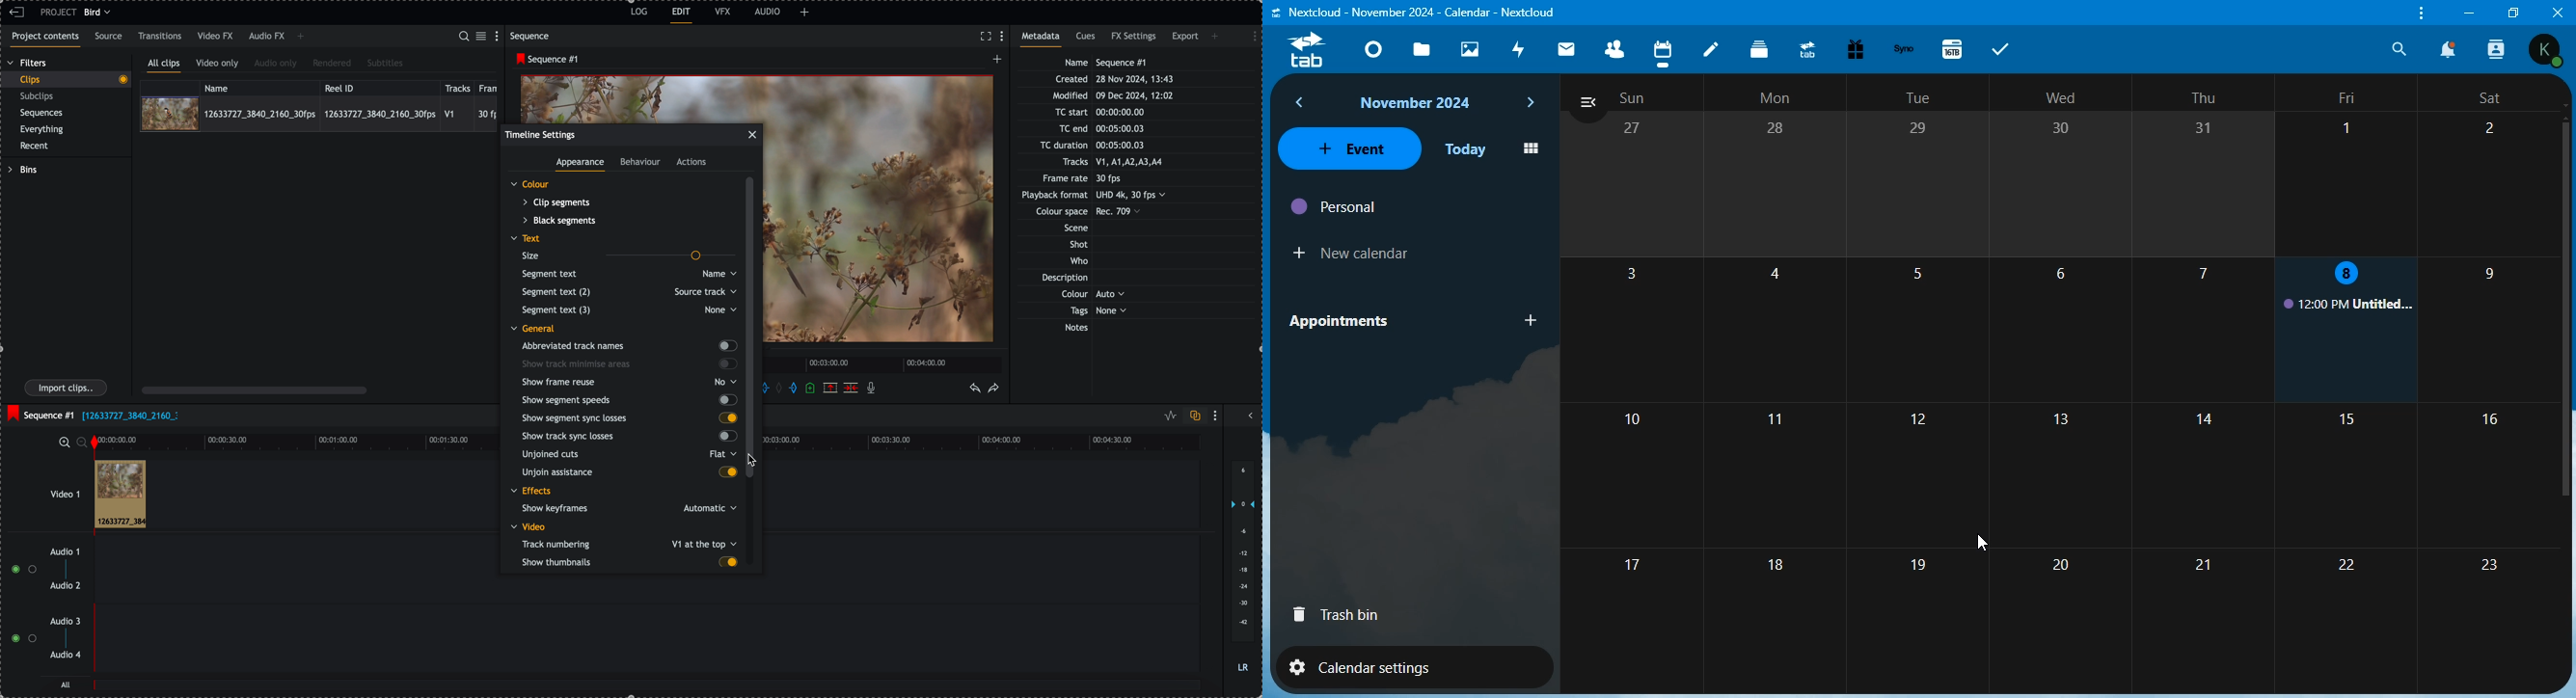 This screenshot has width=2576, height=700. I want to click on toggle between list and tile view, so click(483, 37).